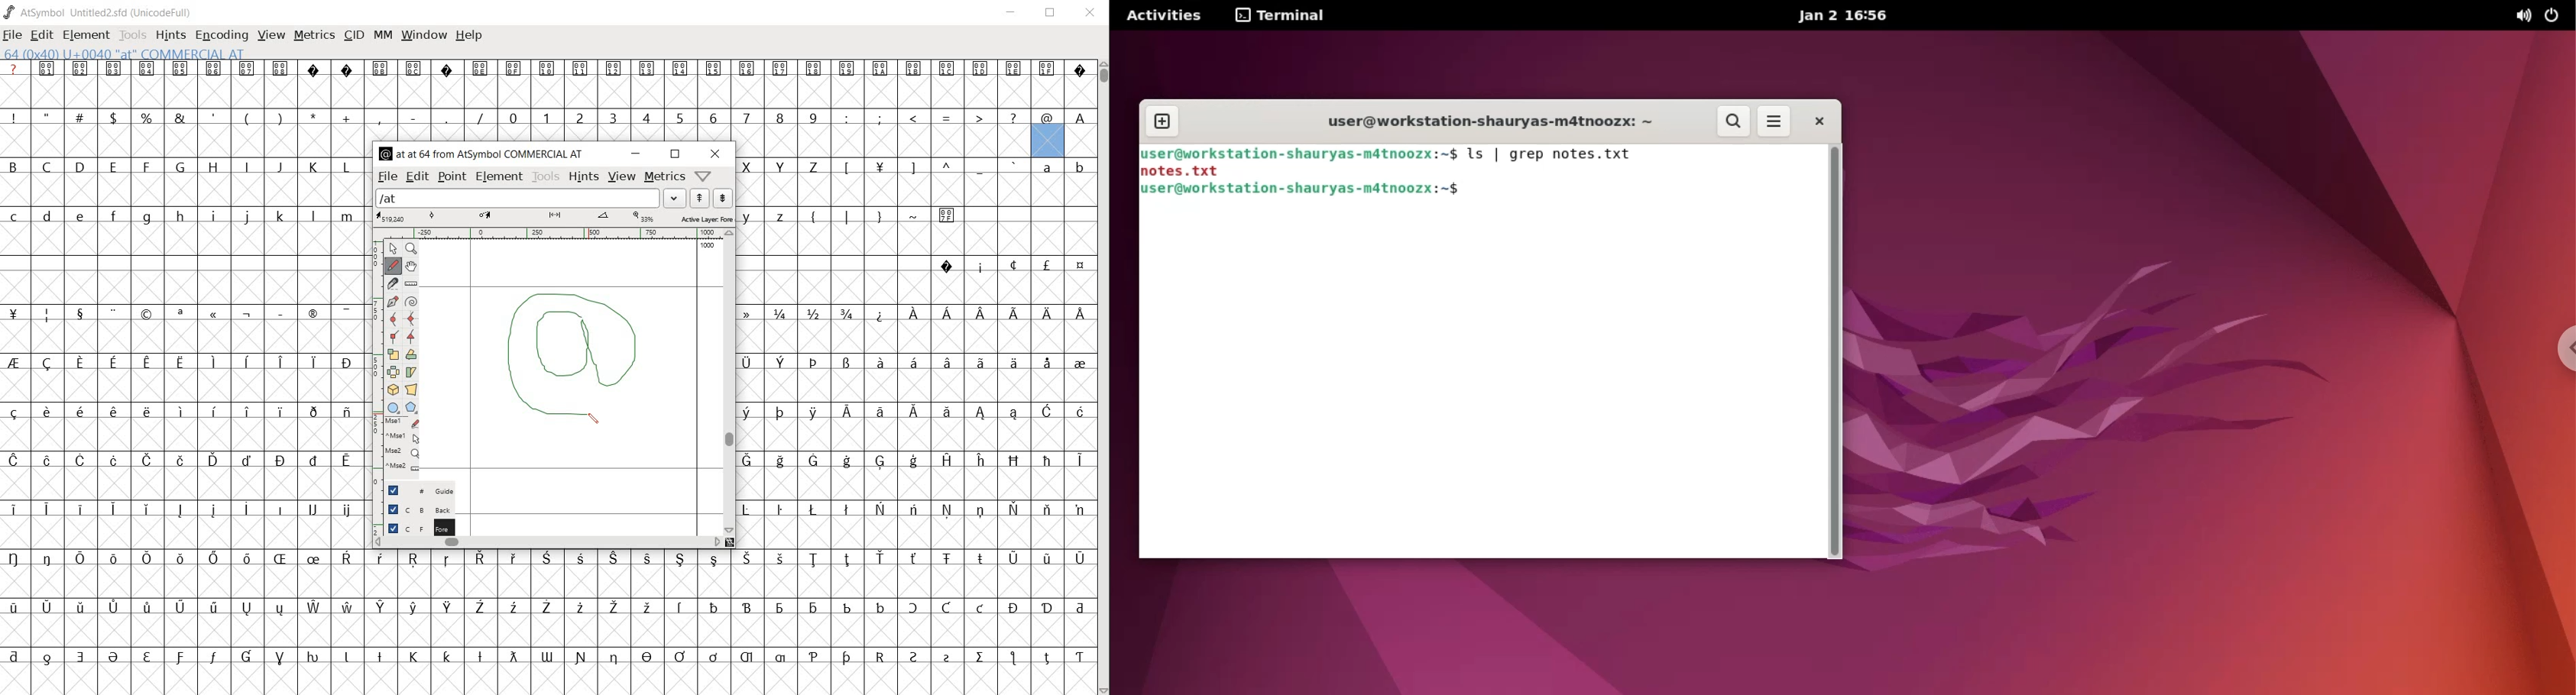  Describe the element at coordinates (499, 177) in the screenshot. I see `element` at that location.